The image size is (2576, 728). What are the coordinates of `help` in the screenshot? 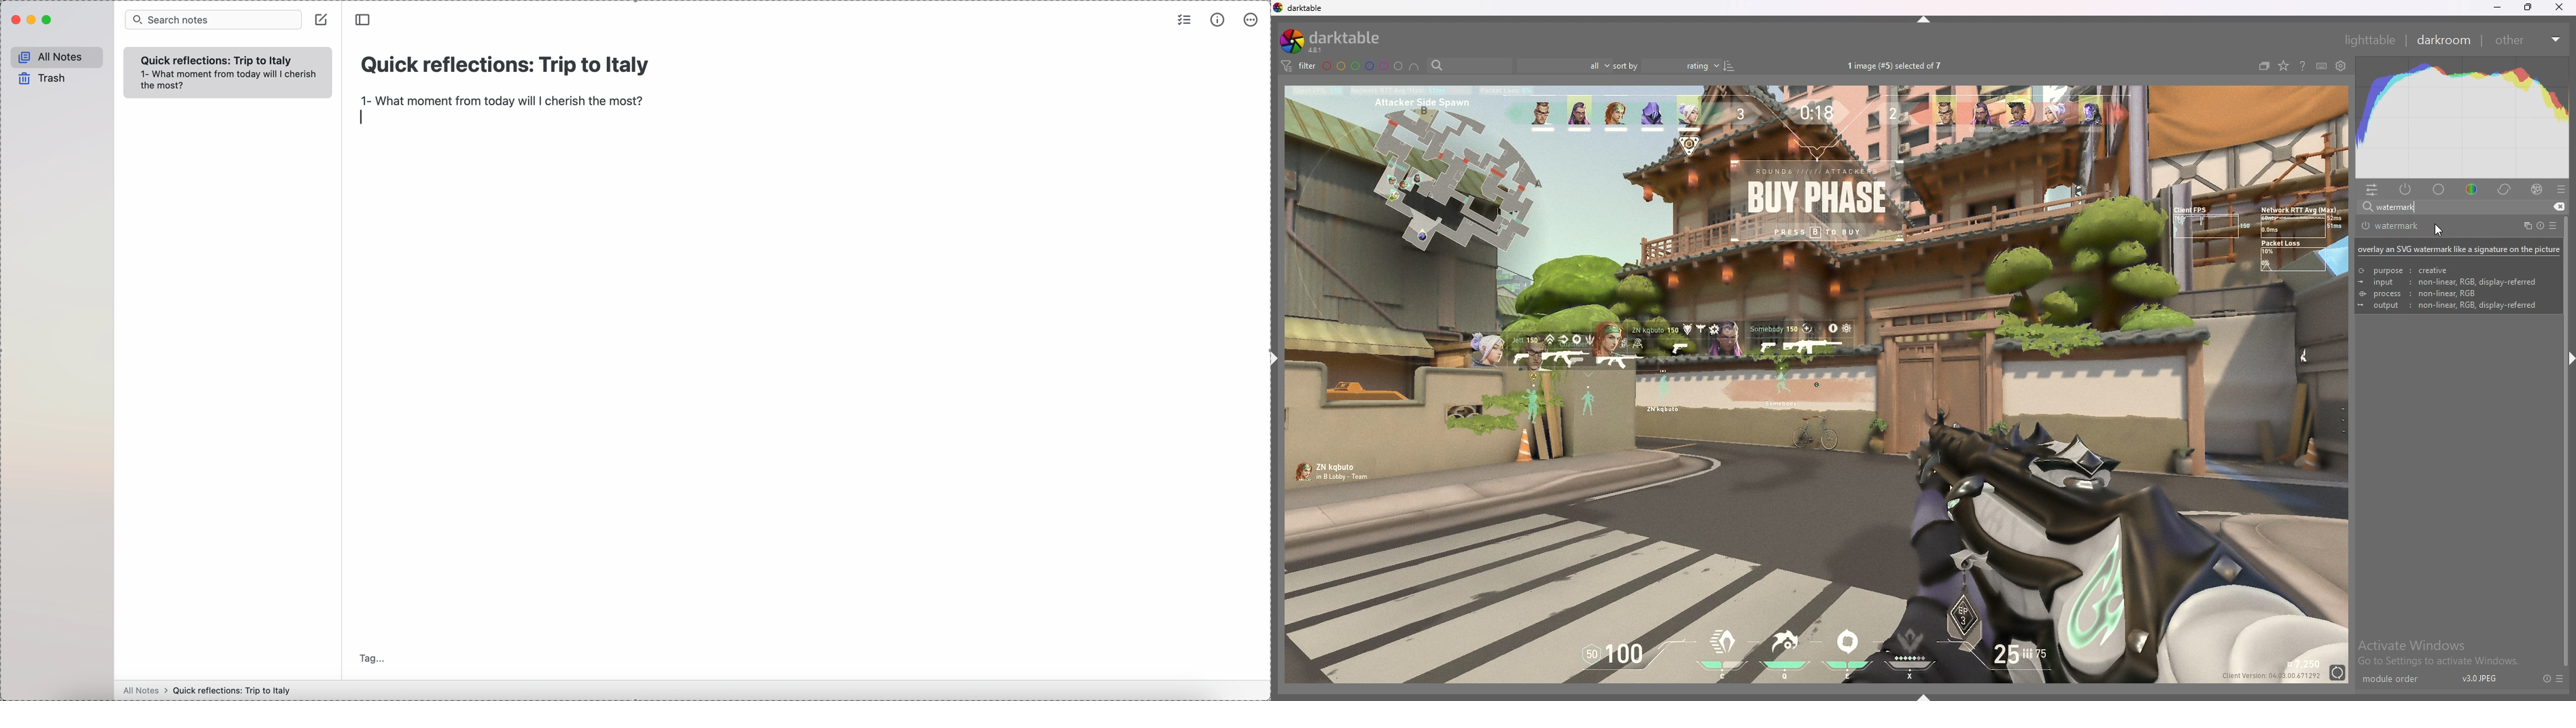 It's located at (2302, 67).